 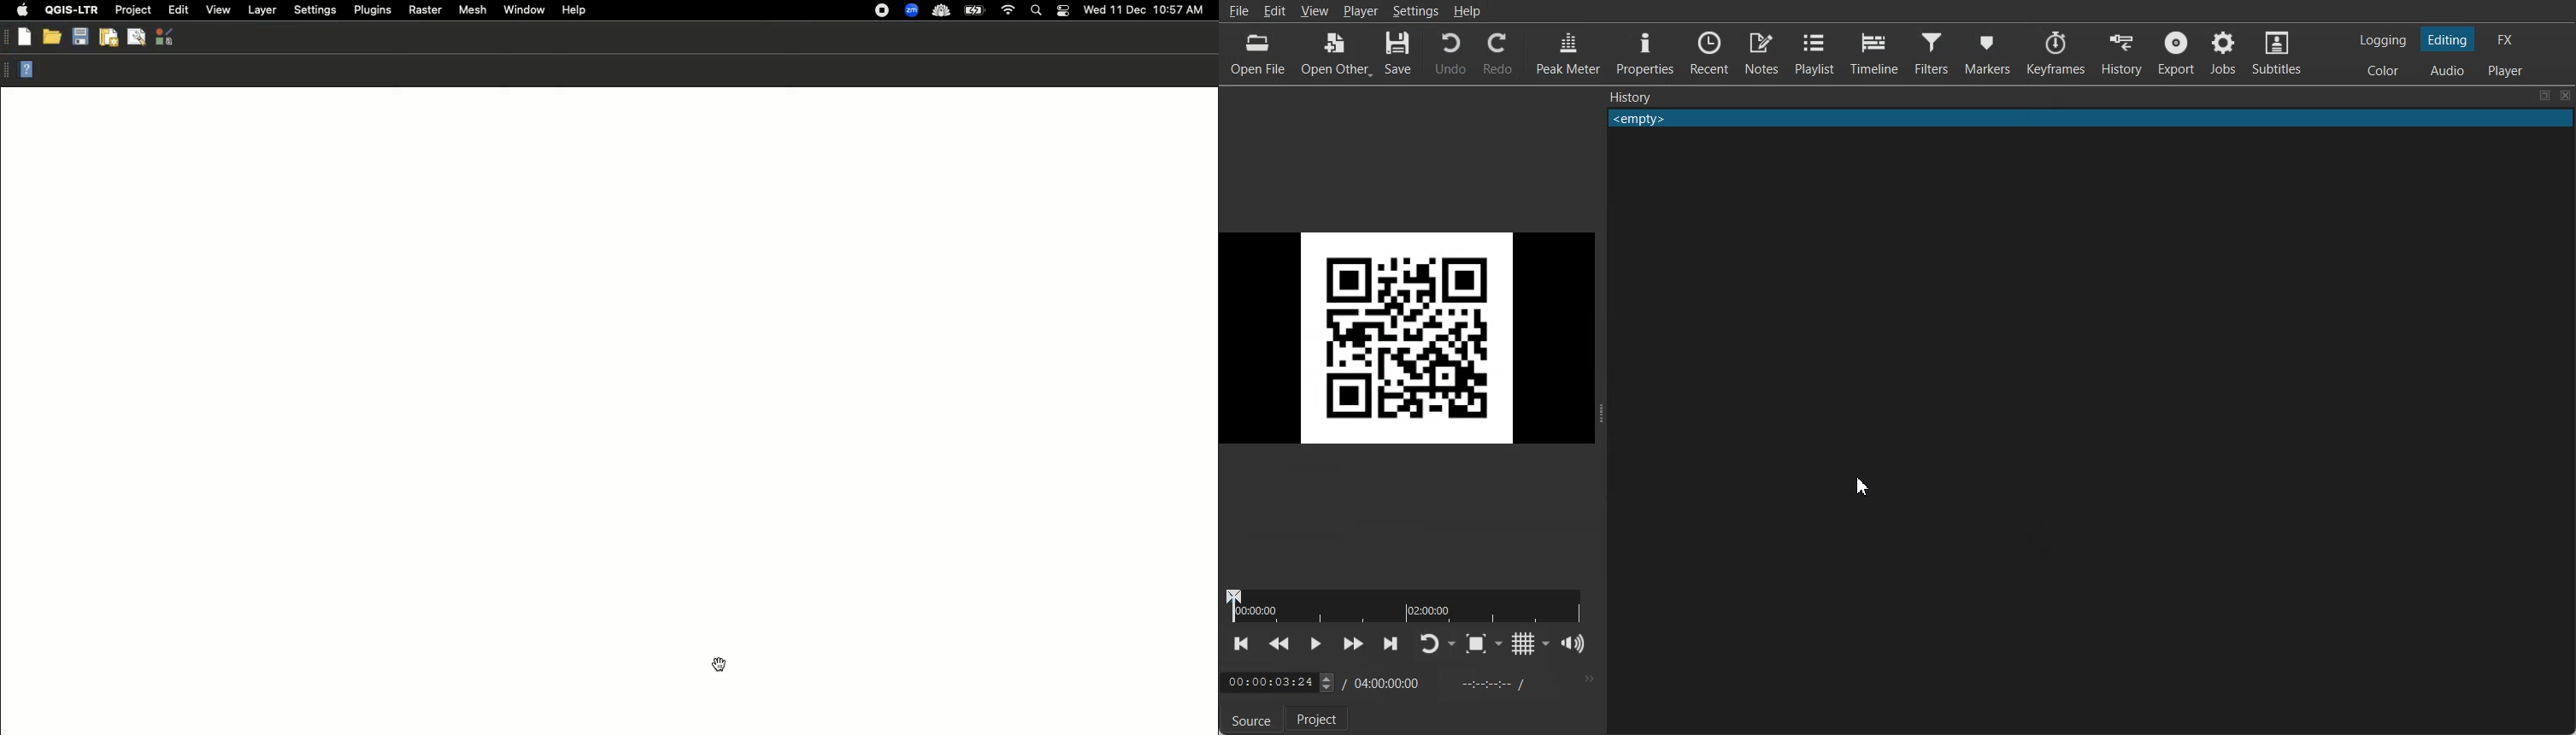 What do you see at coordinates (1314, 645) in the screenshot?
I see `Toggle Play or Pause` at bounding box center [1314, 645].